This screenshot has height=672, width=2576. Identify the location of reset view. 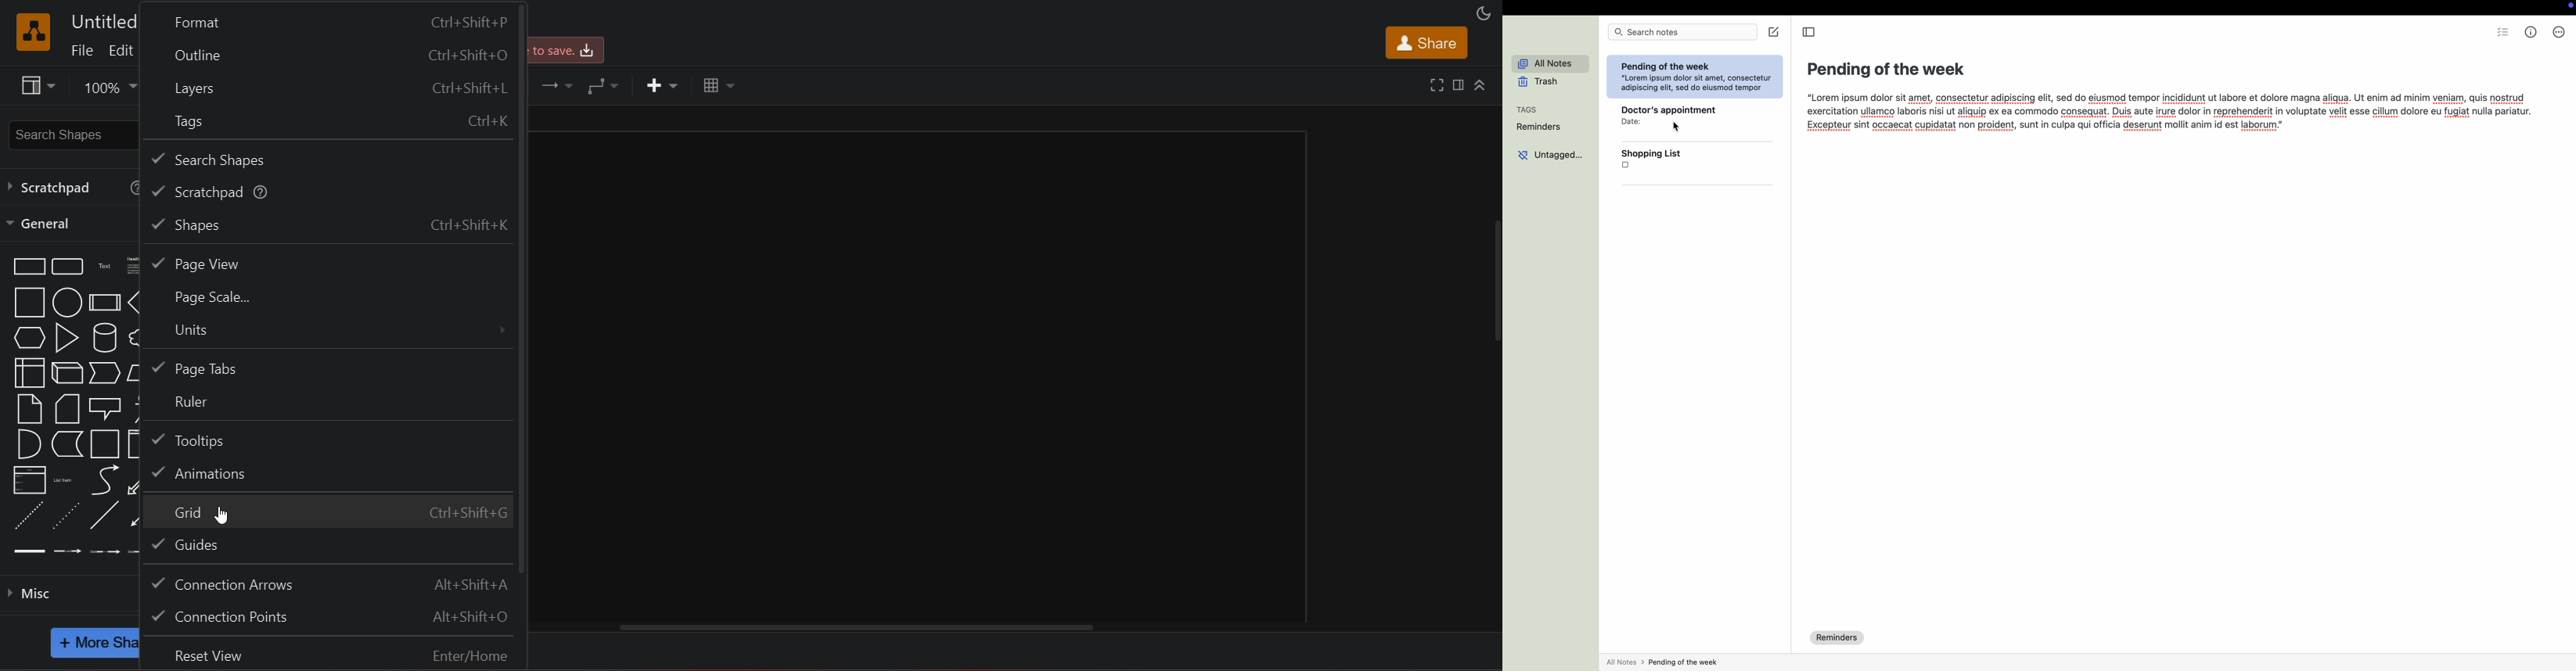
(336, 655).